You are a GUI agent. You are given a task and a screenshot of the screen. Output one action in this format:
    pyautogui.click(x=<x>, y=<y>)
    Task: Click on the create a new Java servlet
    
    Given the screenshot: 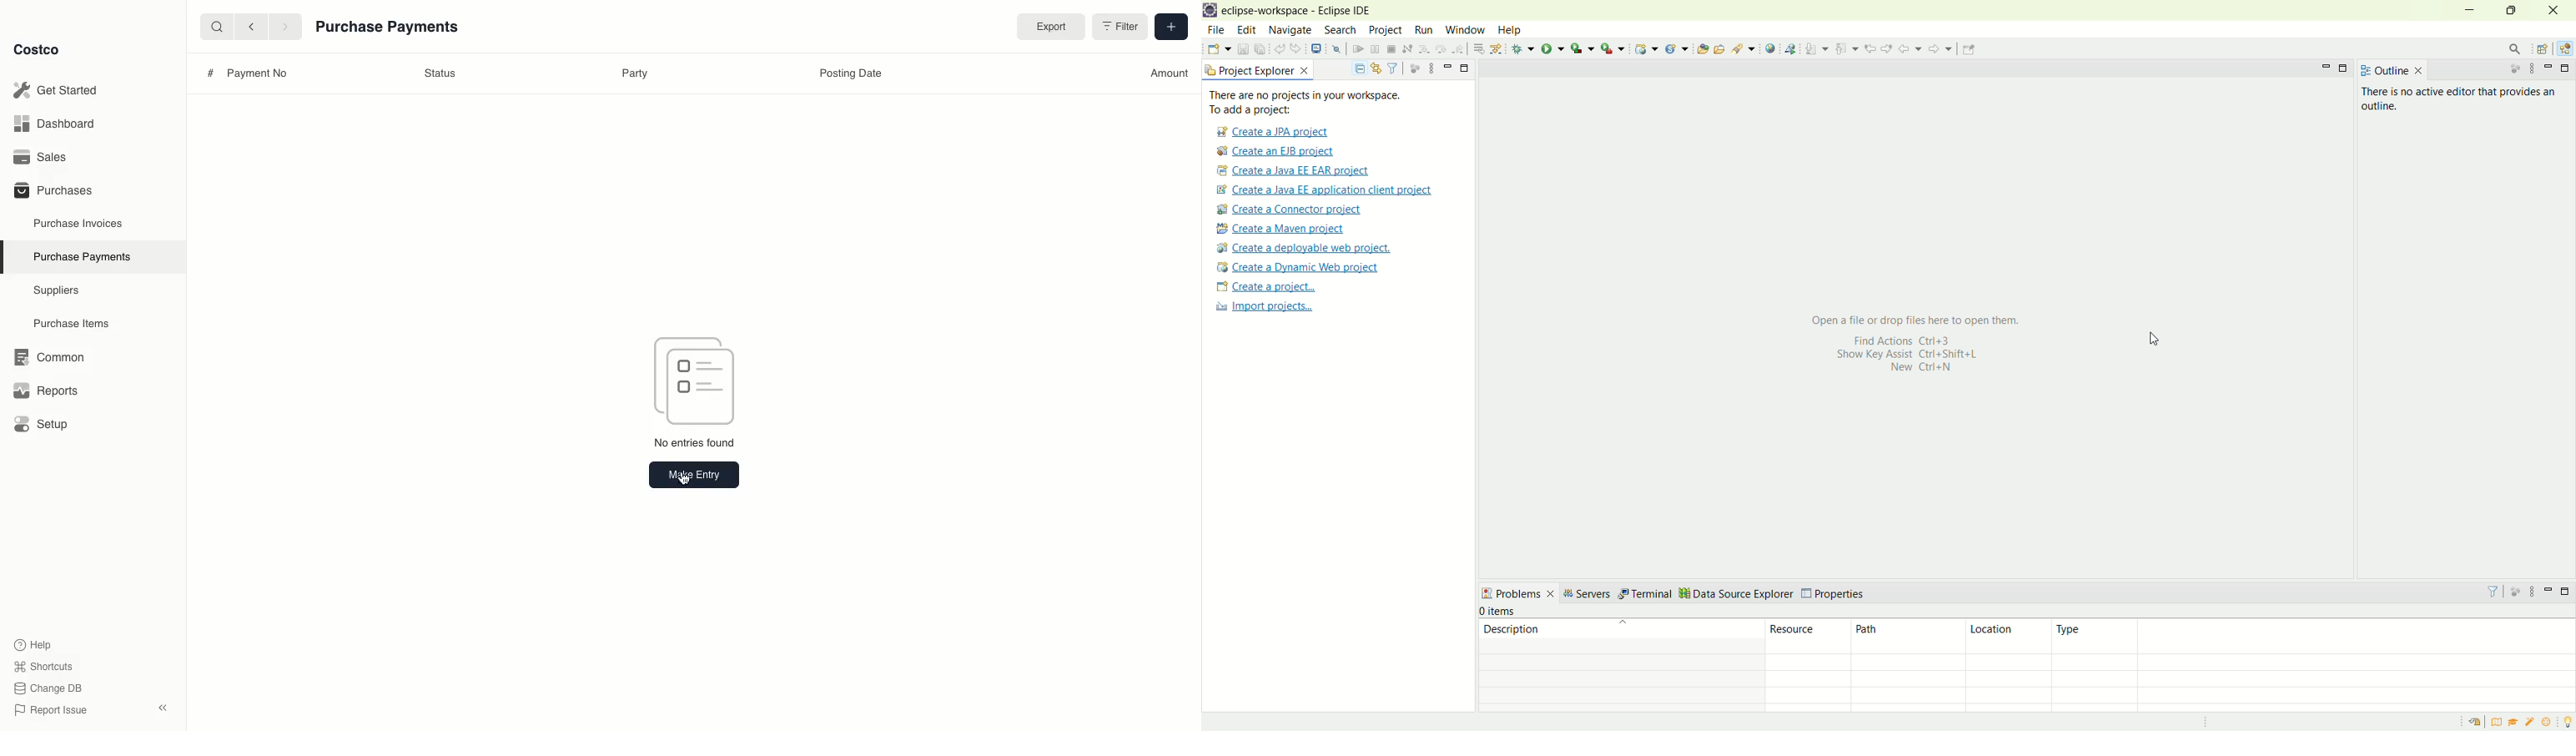 What is the action you would take?
    pyautogui.click(x=1677, y=50)
    